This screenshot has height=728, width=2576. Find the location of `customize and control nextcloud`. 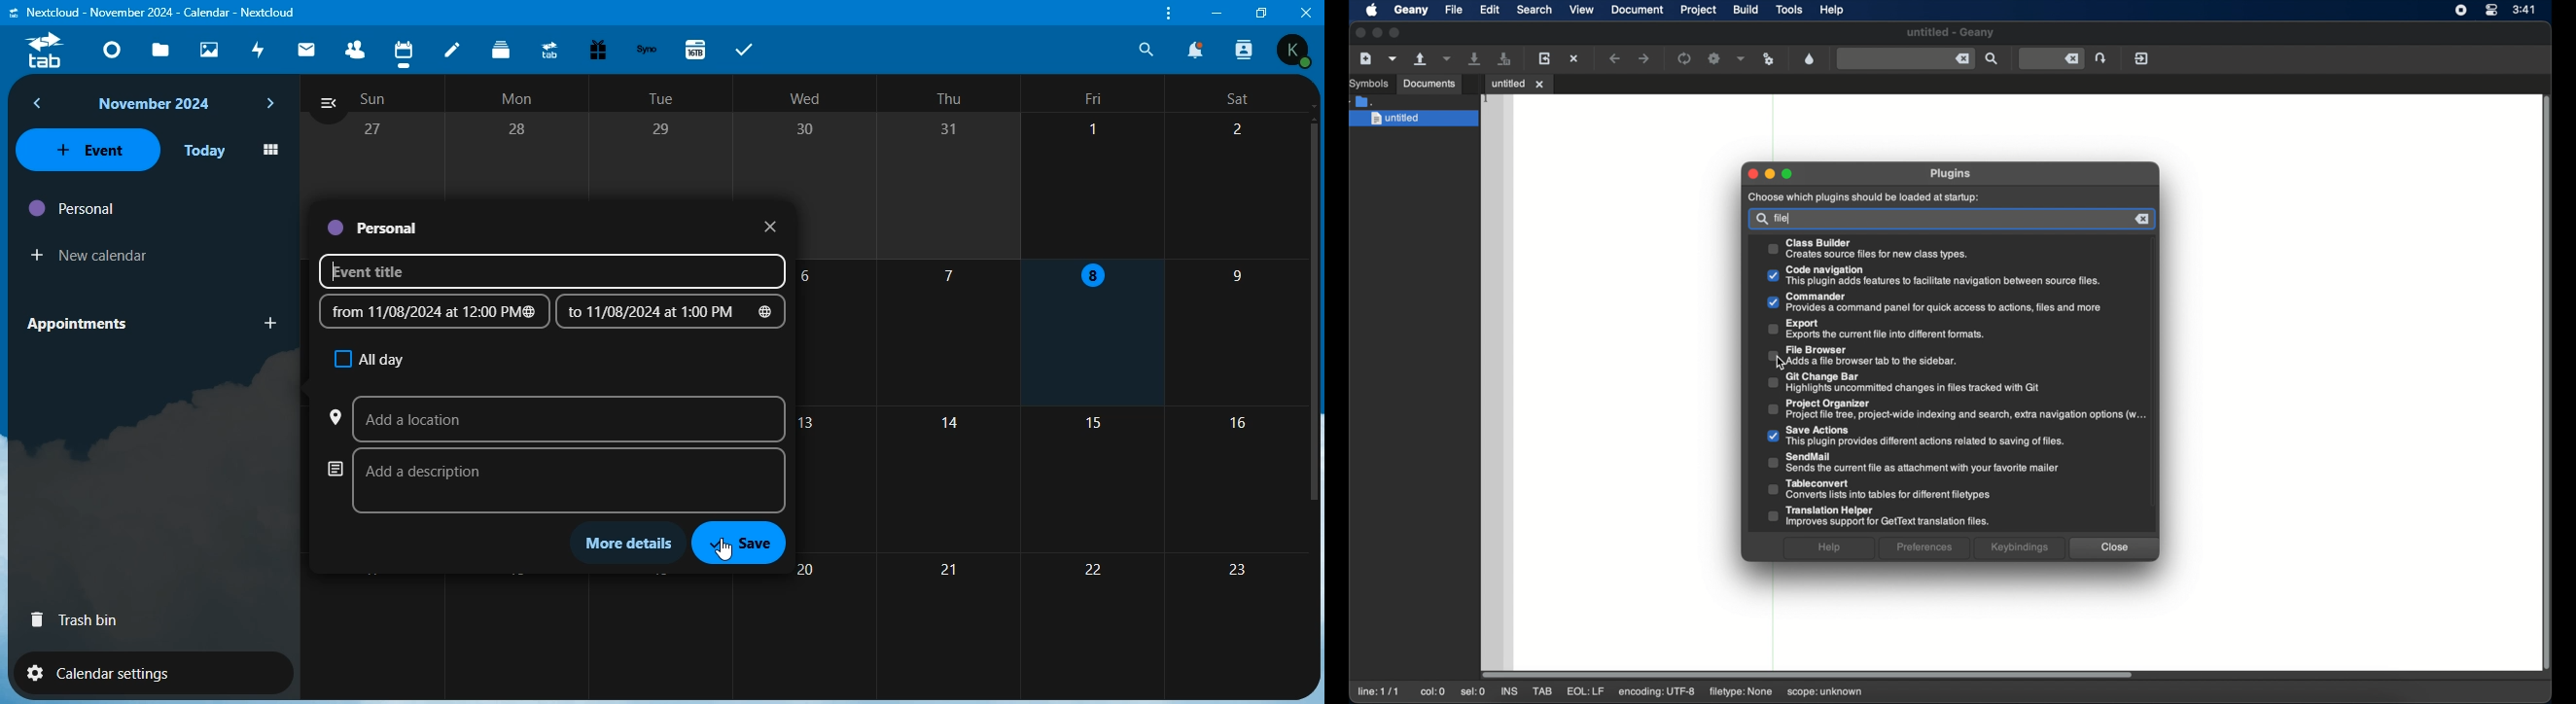

customize and control nextcloud is located at coordinates (1169, 15).